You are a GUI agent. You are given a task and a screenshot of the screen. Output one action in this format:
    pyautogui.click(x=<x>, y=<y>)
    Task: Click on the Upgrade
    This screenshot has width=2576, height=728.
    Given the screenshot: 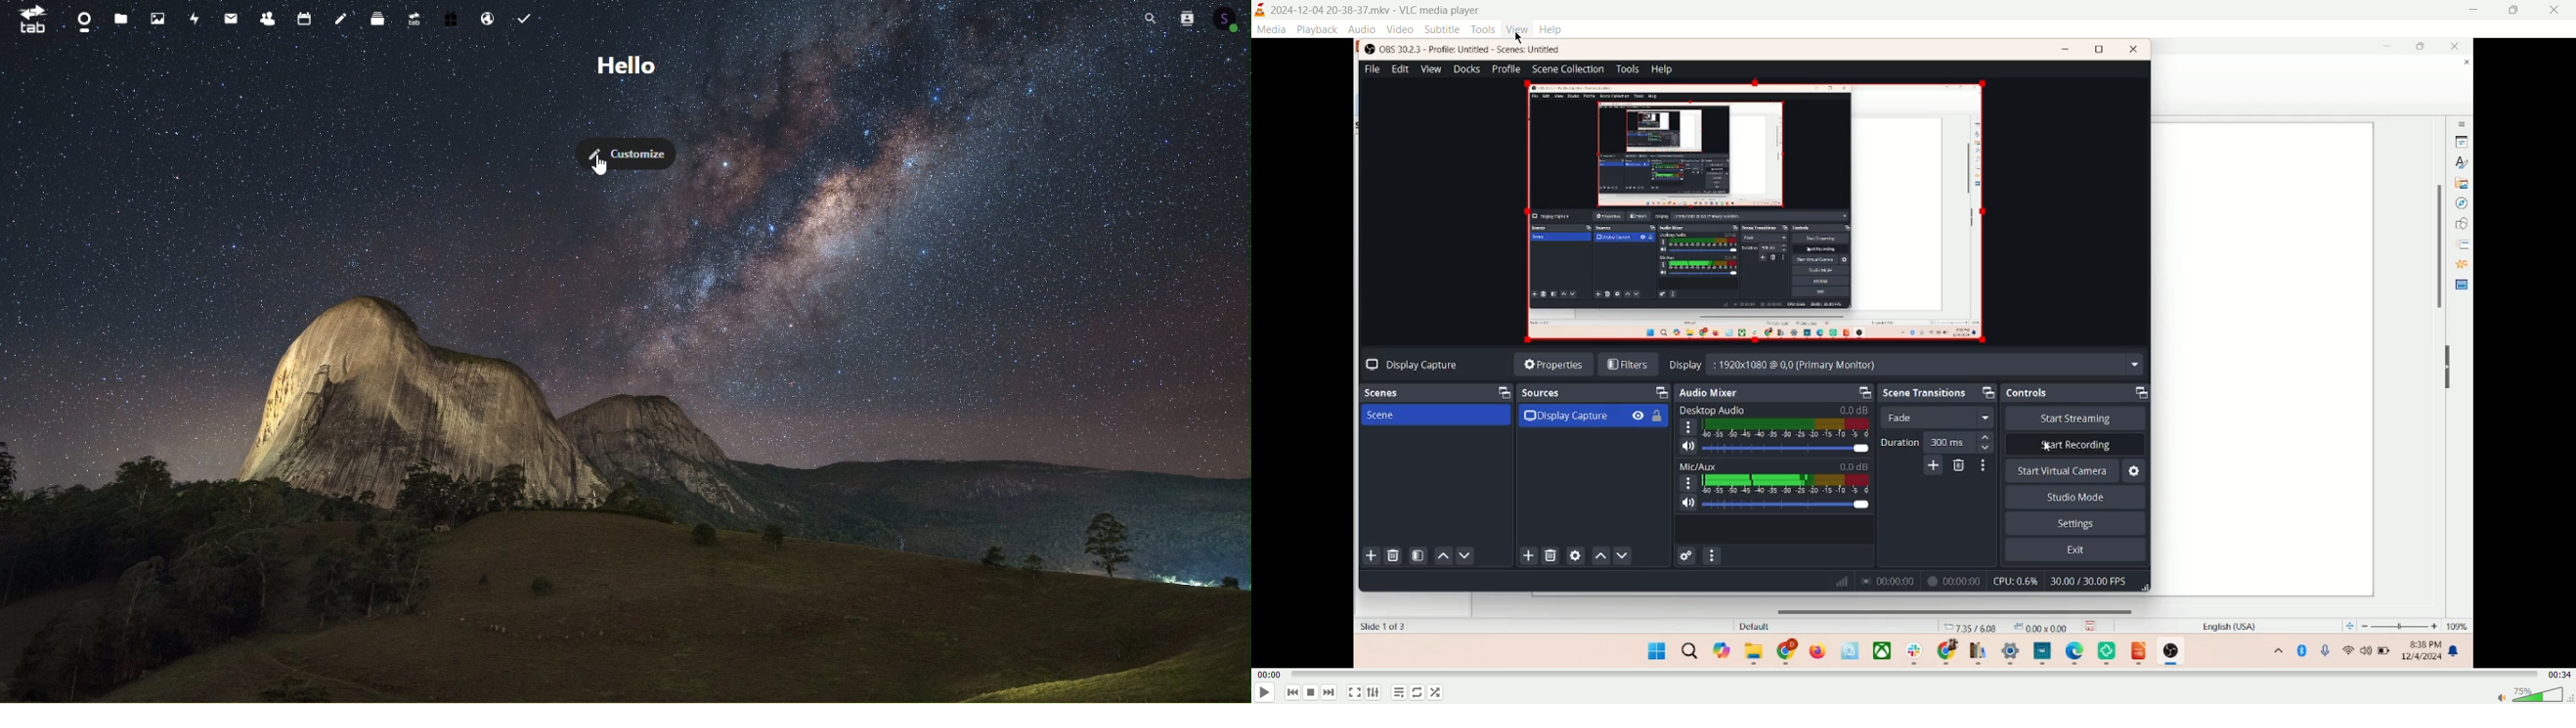 What is the action you would take?
    pyautogui.click(x=415, y=16)
    